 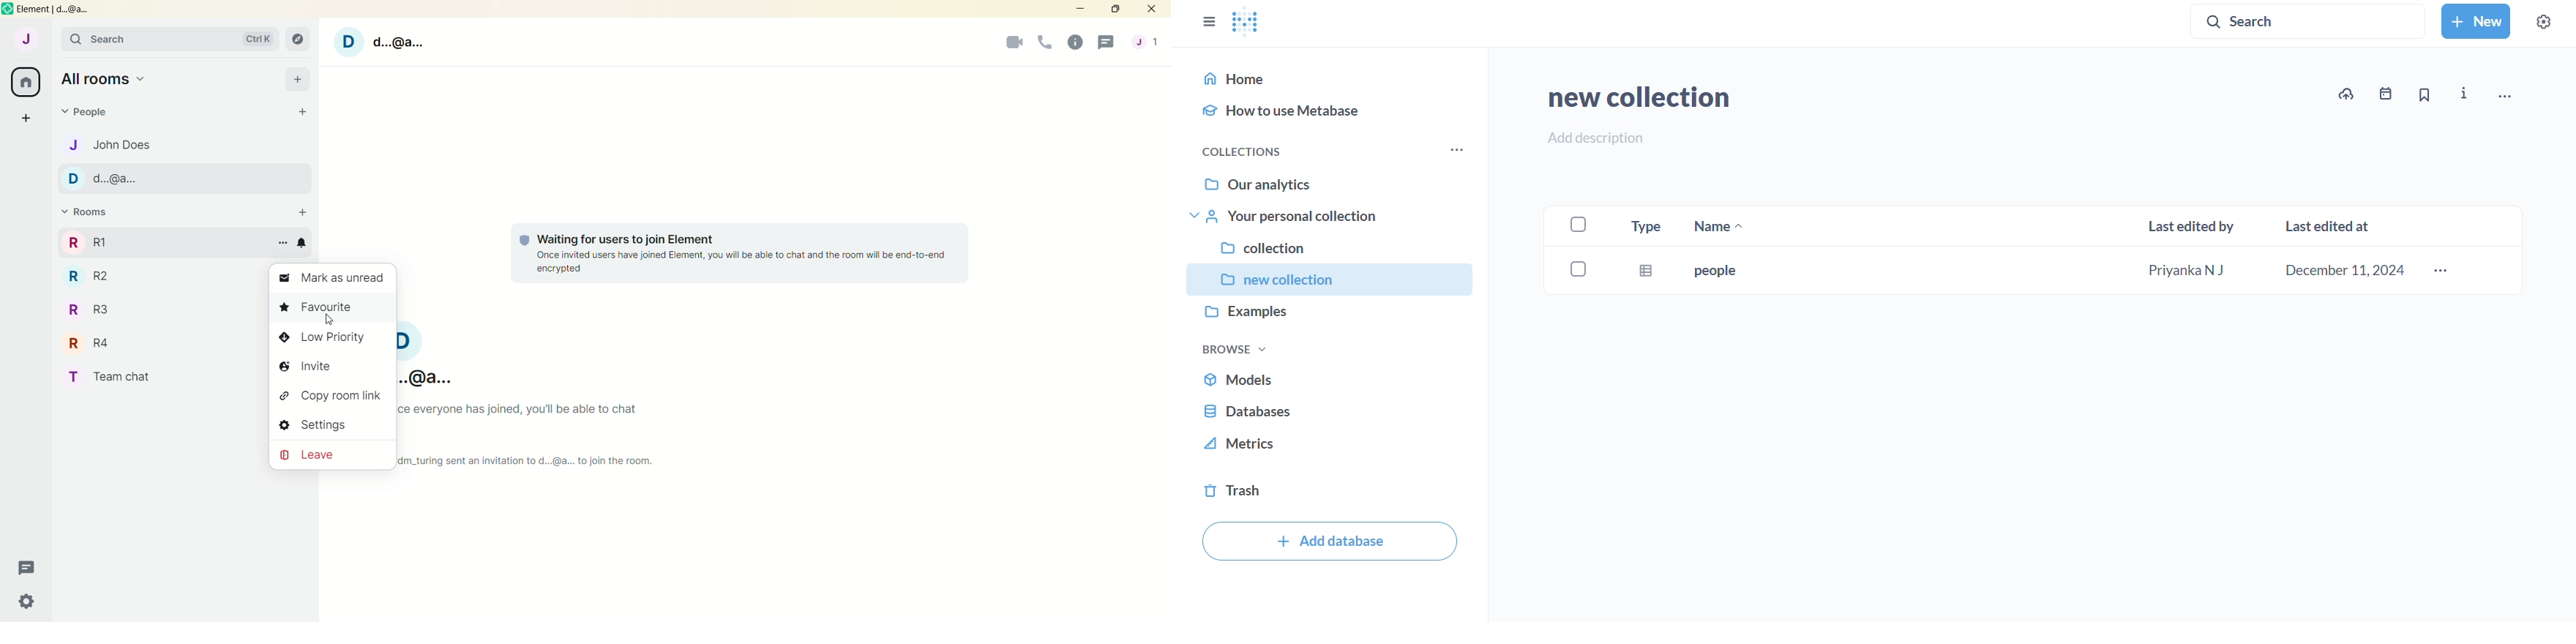 What do you see at coordinates (1246, 151) in the screenshot?
I see `collections` at bounding box center [1246, 151].